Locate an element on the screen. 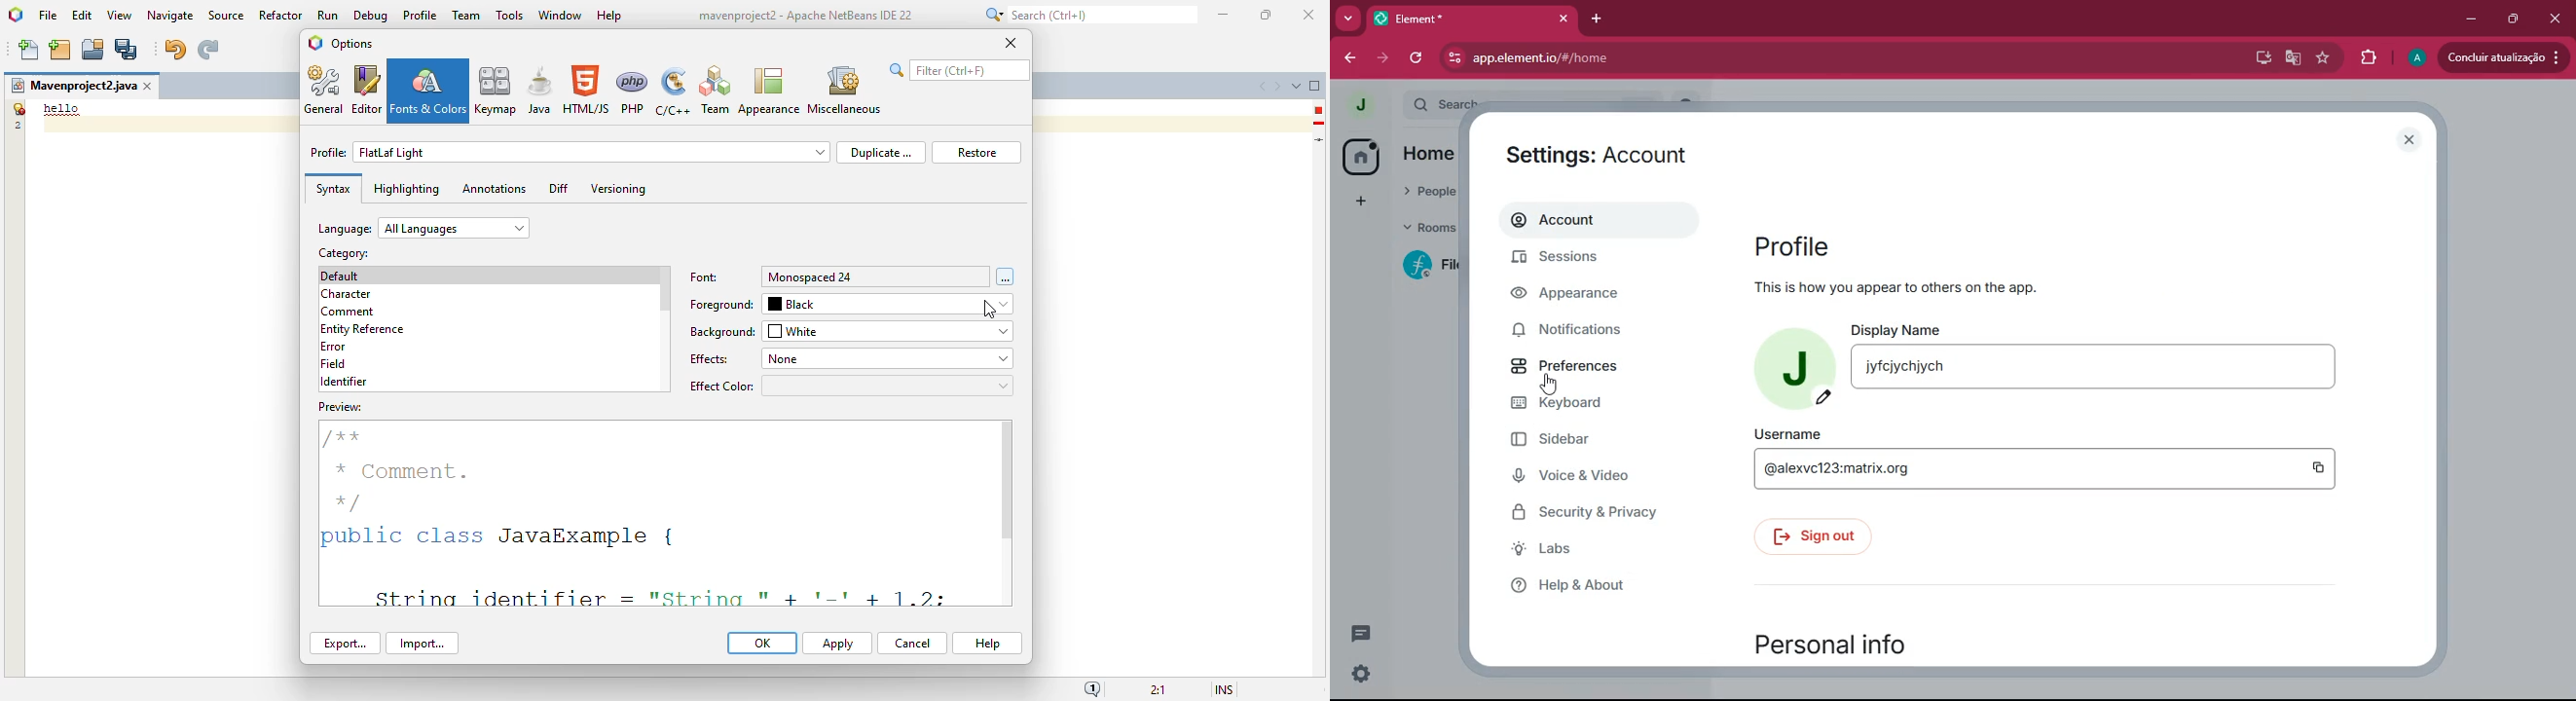 The height and width of the screenshot is (728, 2576). close is located at coordinates (2558, 17).